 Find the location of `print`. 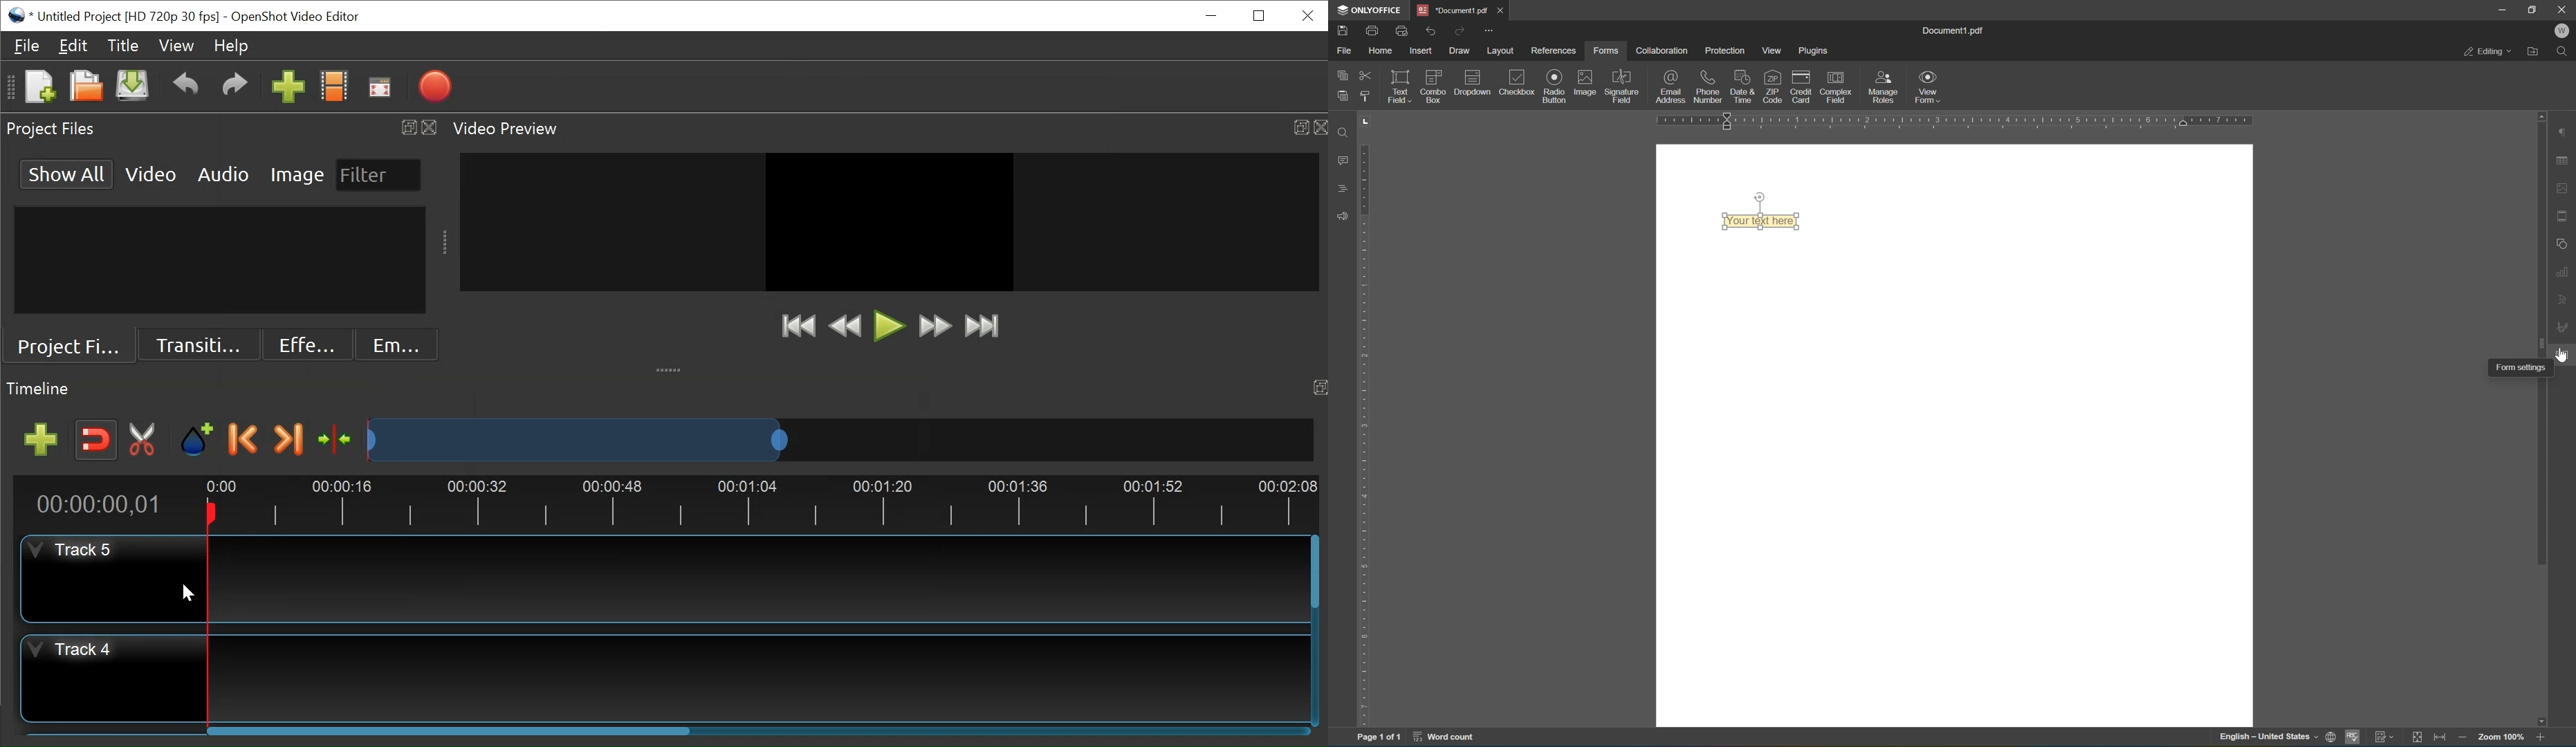

print is located at coordinates (1372, 32).